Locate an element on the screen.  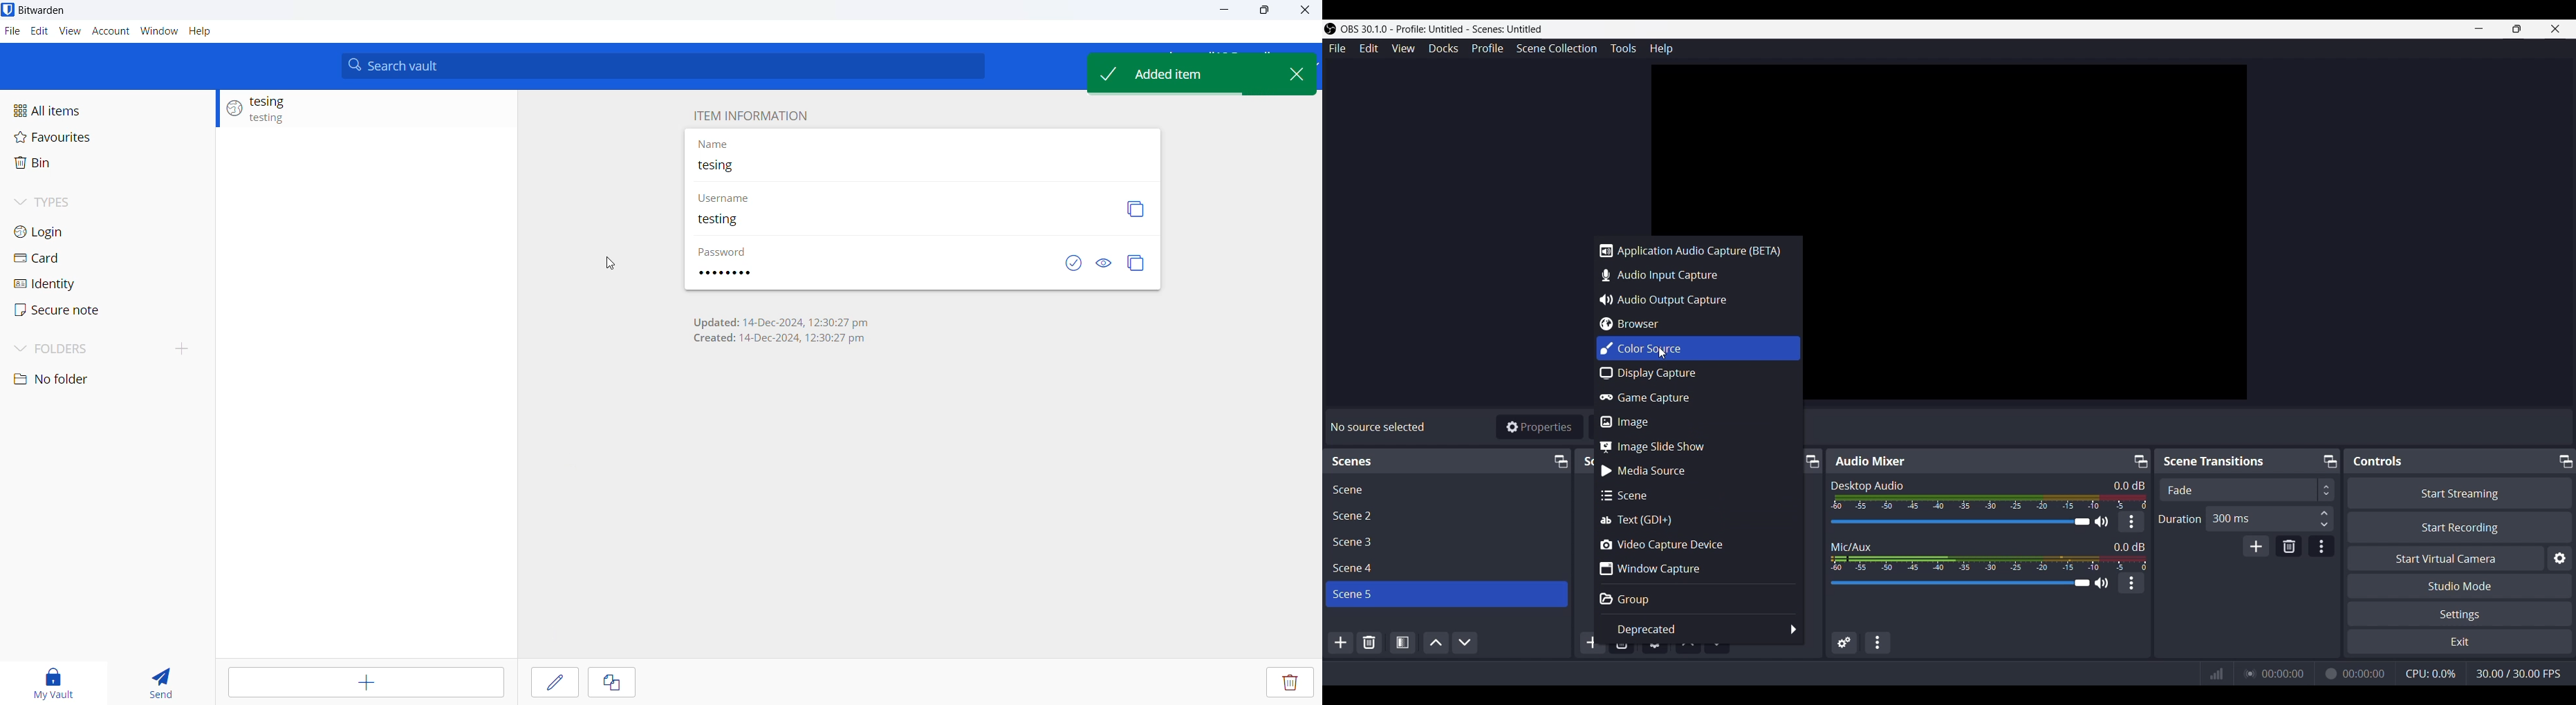
Profile is located at coordinates (1488, 49).